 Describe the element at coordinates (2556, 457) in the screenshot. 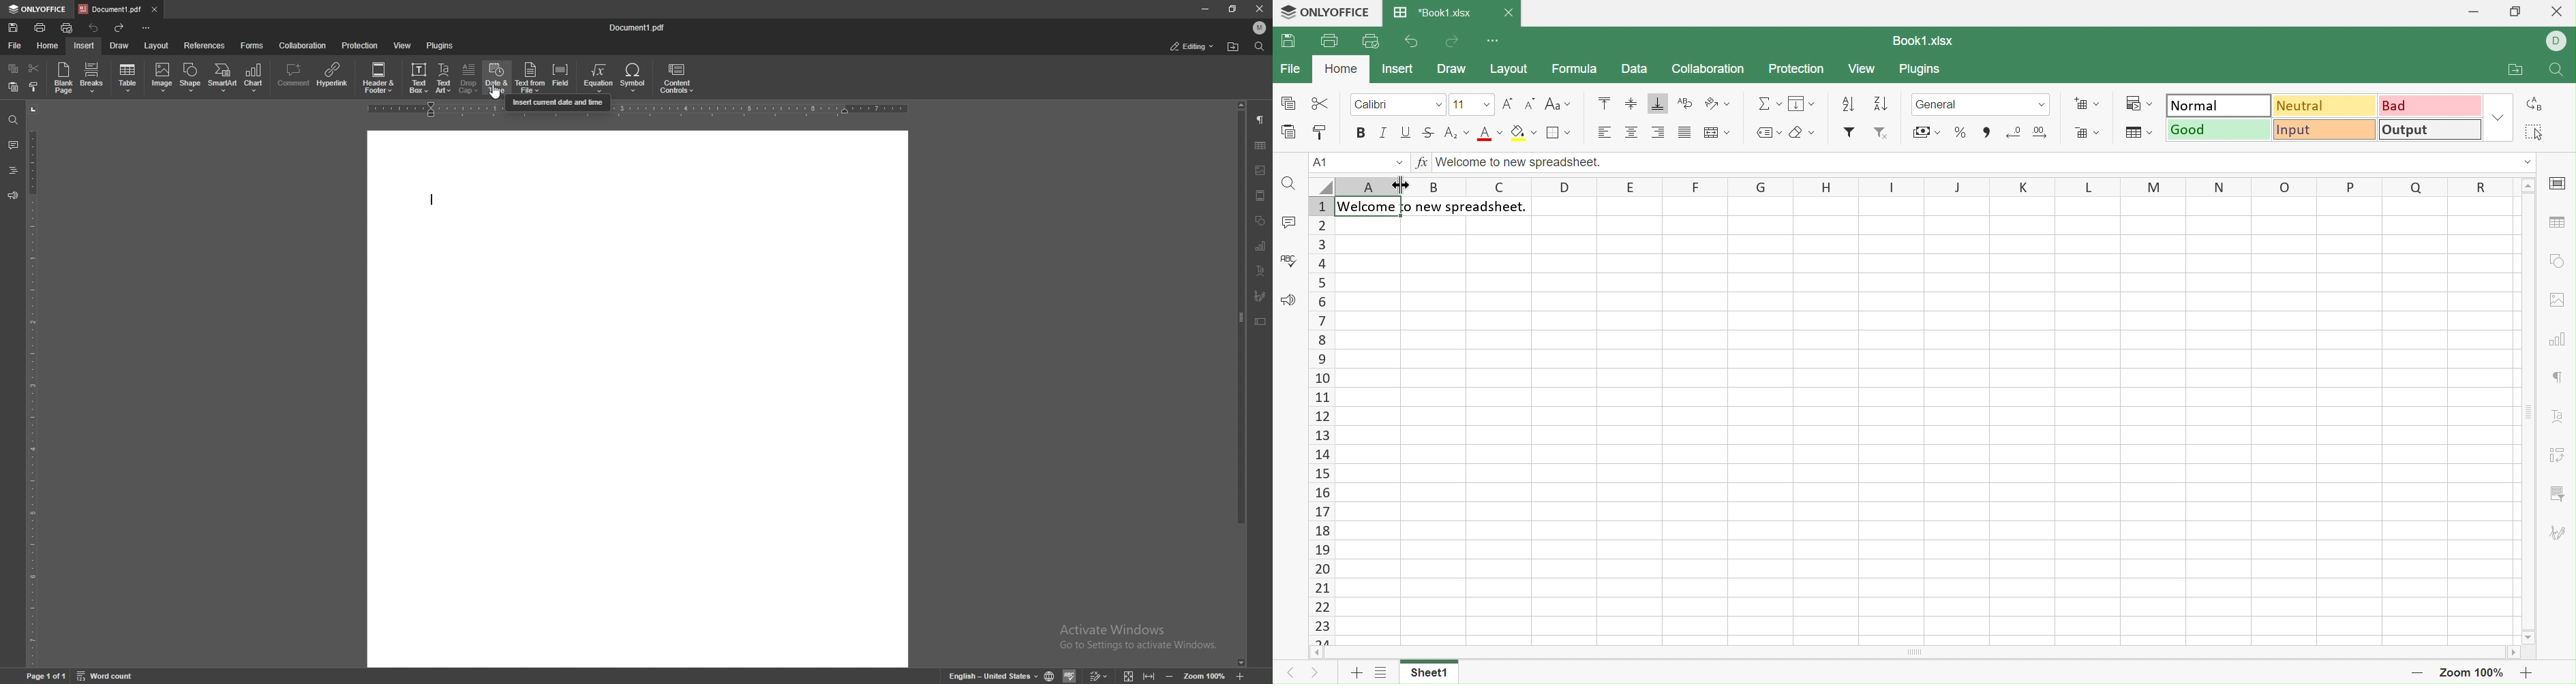

I see `Pivot Table` at that location.